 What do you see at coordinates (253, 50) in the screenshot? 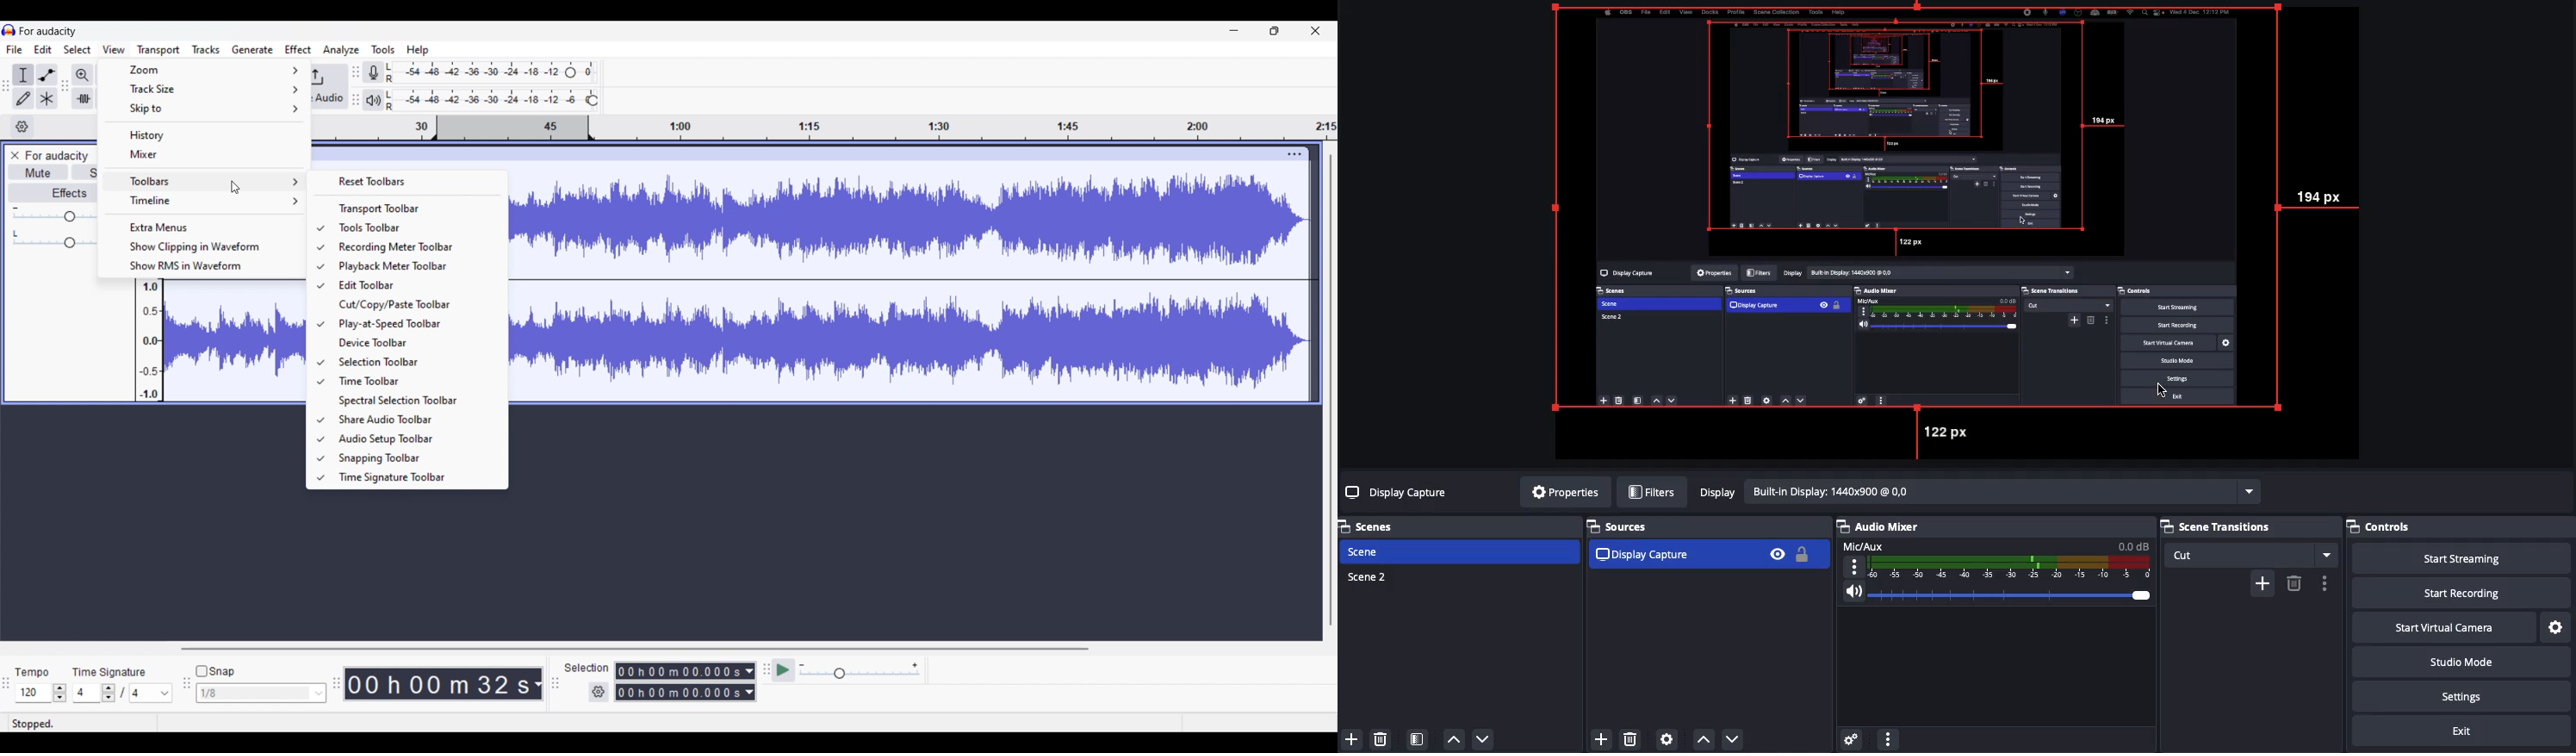
I see `Generate menu` at bounding box center [253, 50].